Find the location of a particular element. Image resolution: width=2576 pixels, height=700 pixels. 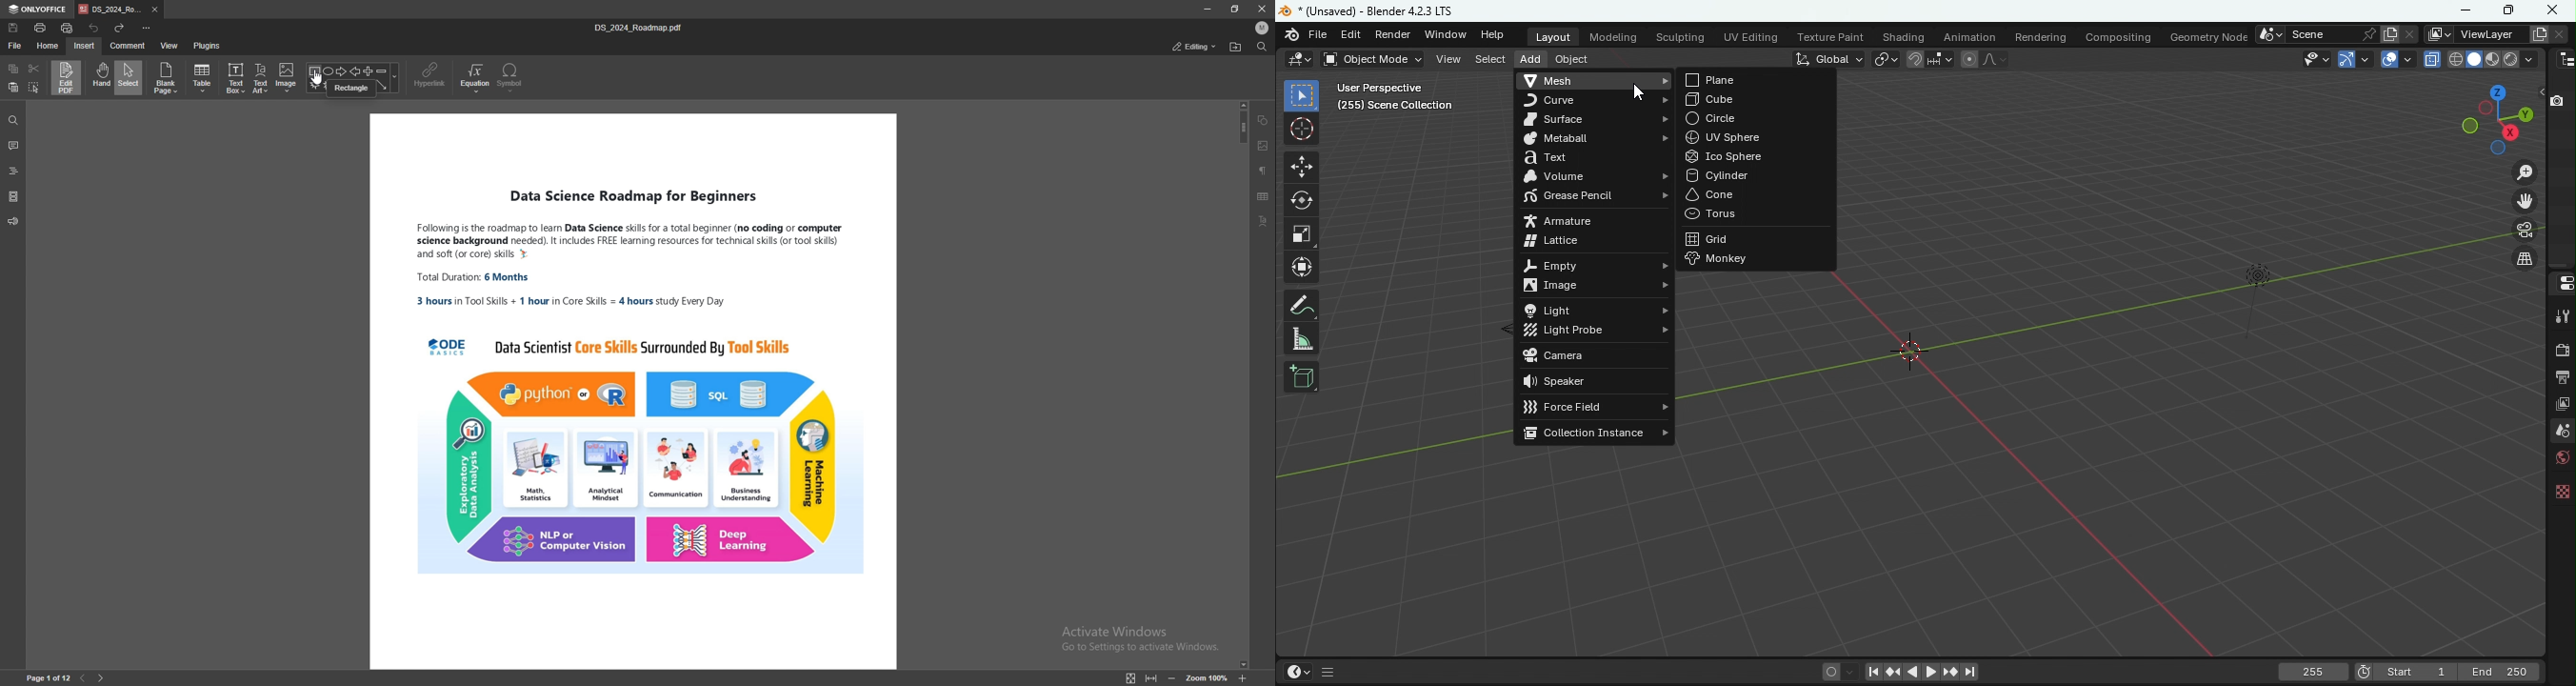

UN sphere is located at coordinates (1757, 137).